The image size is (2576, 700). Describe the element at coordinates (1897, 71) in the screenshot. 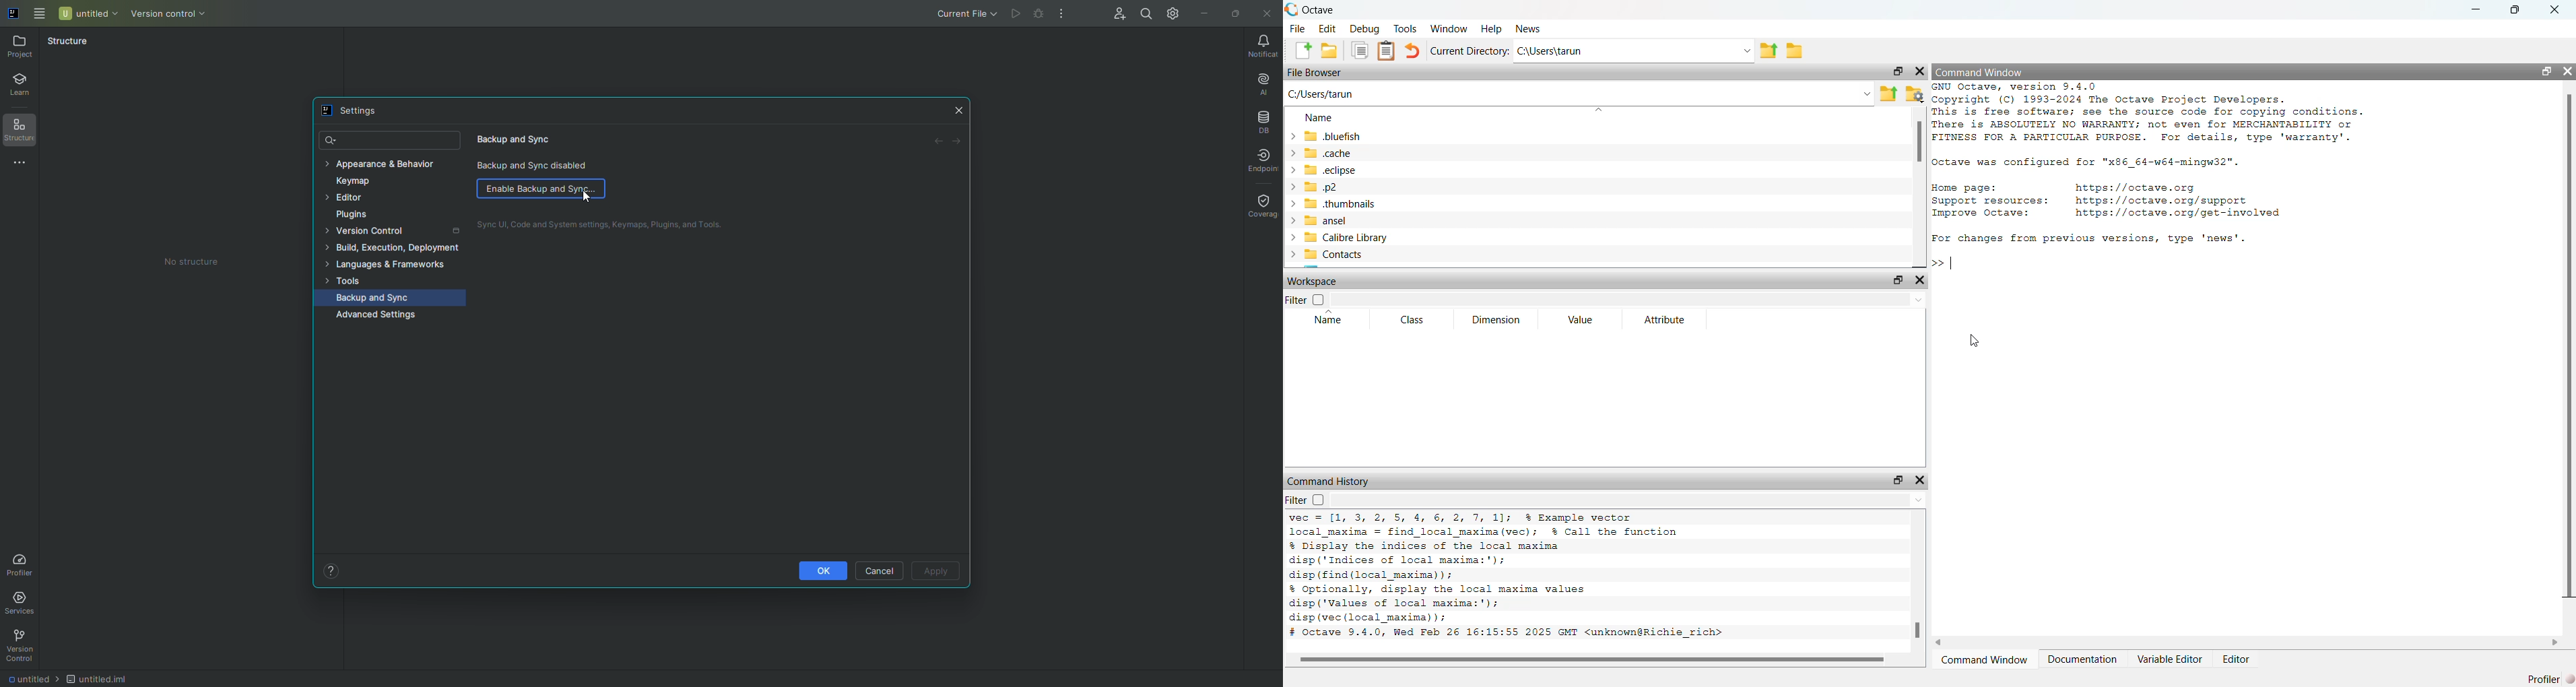

I see `Undock Widget` at that location.